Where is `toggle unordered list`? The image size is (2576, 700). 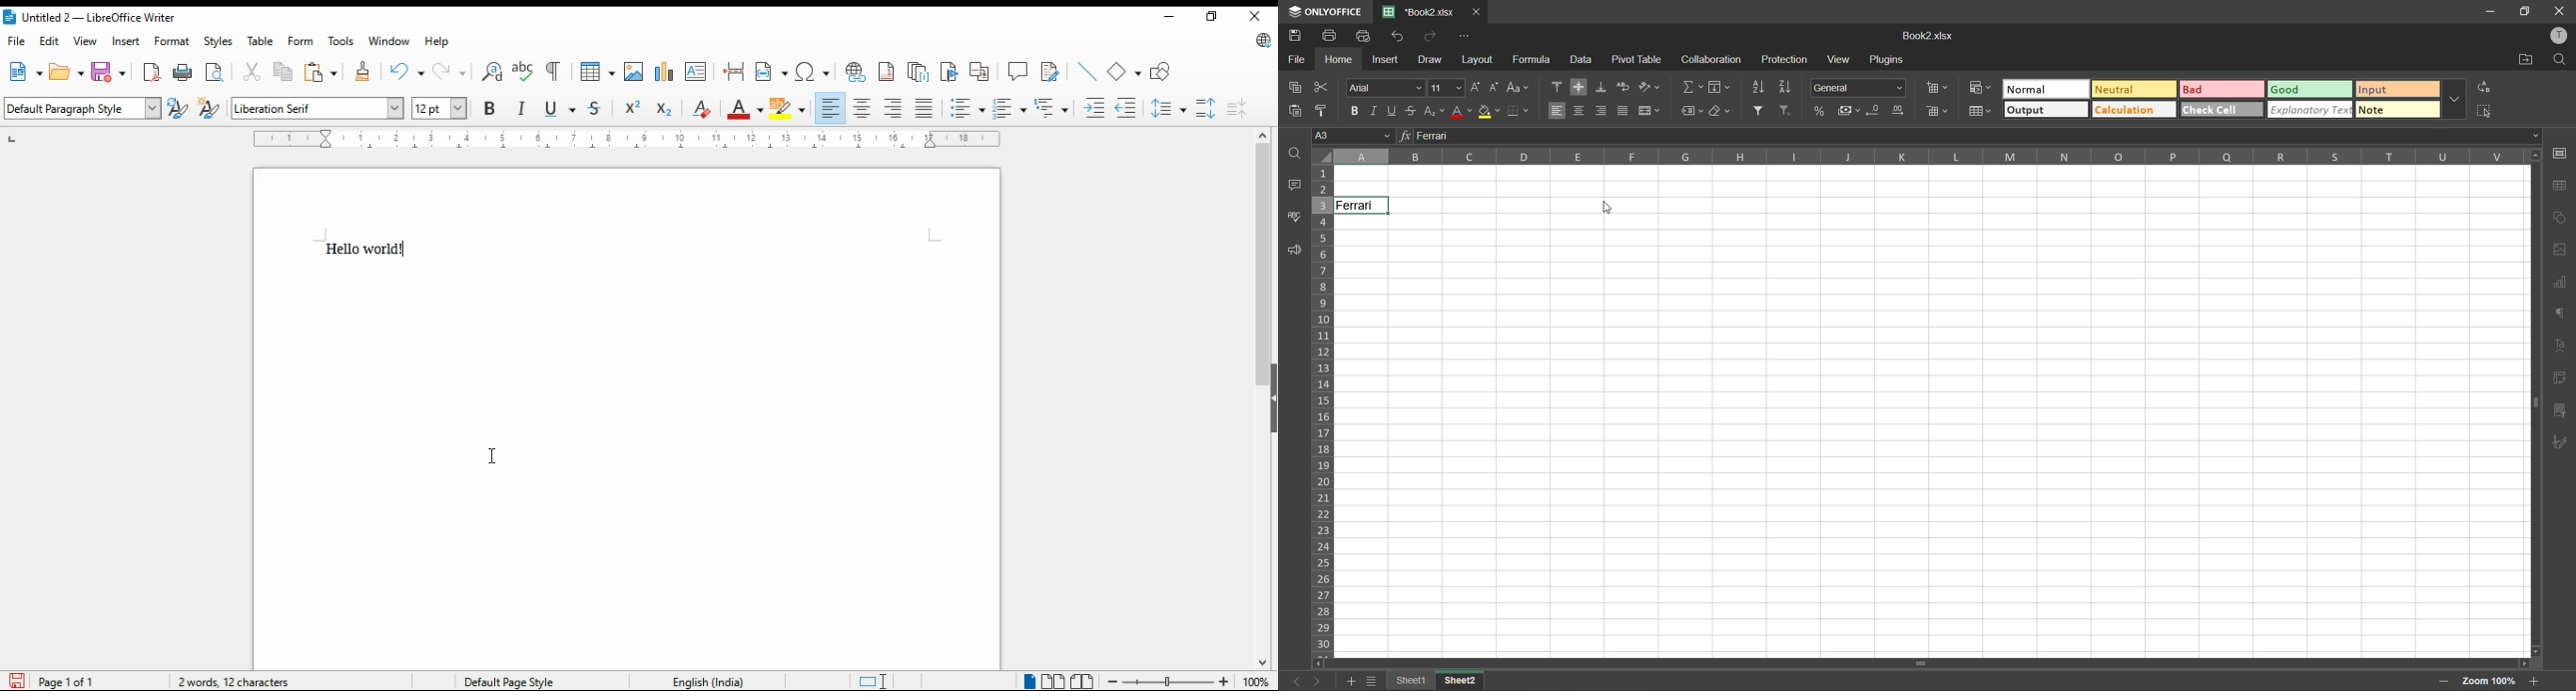
toggle unordered list is located at coordinates (966, 111).